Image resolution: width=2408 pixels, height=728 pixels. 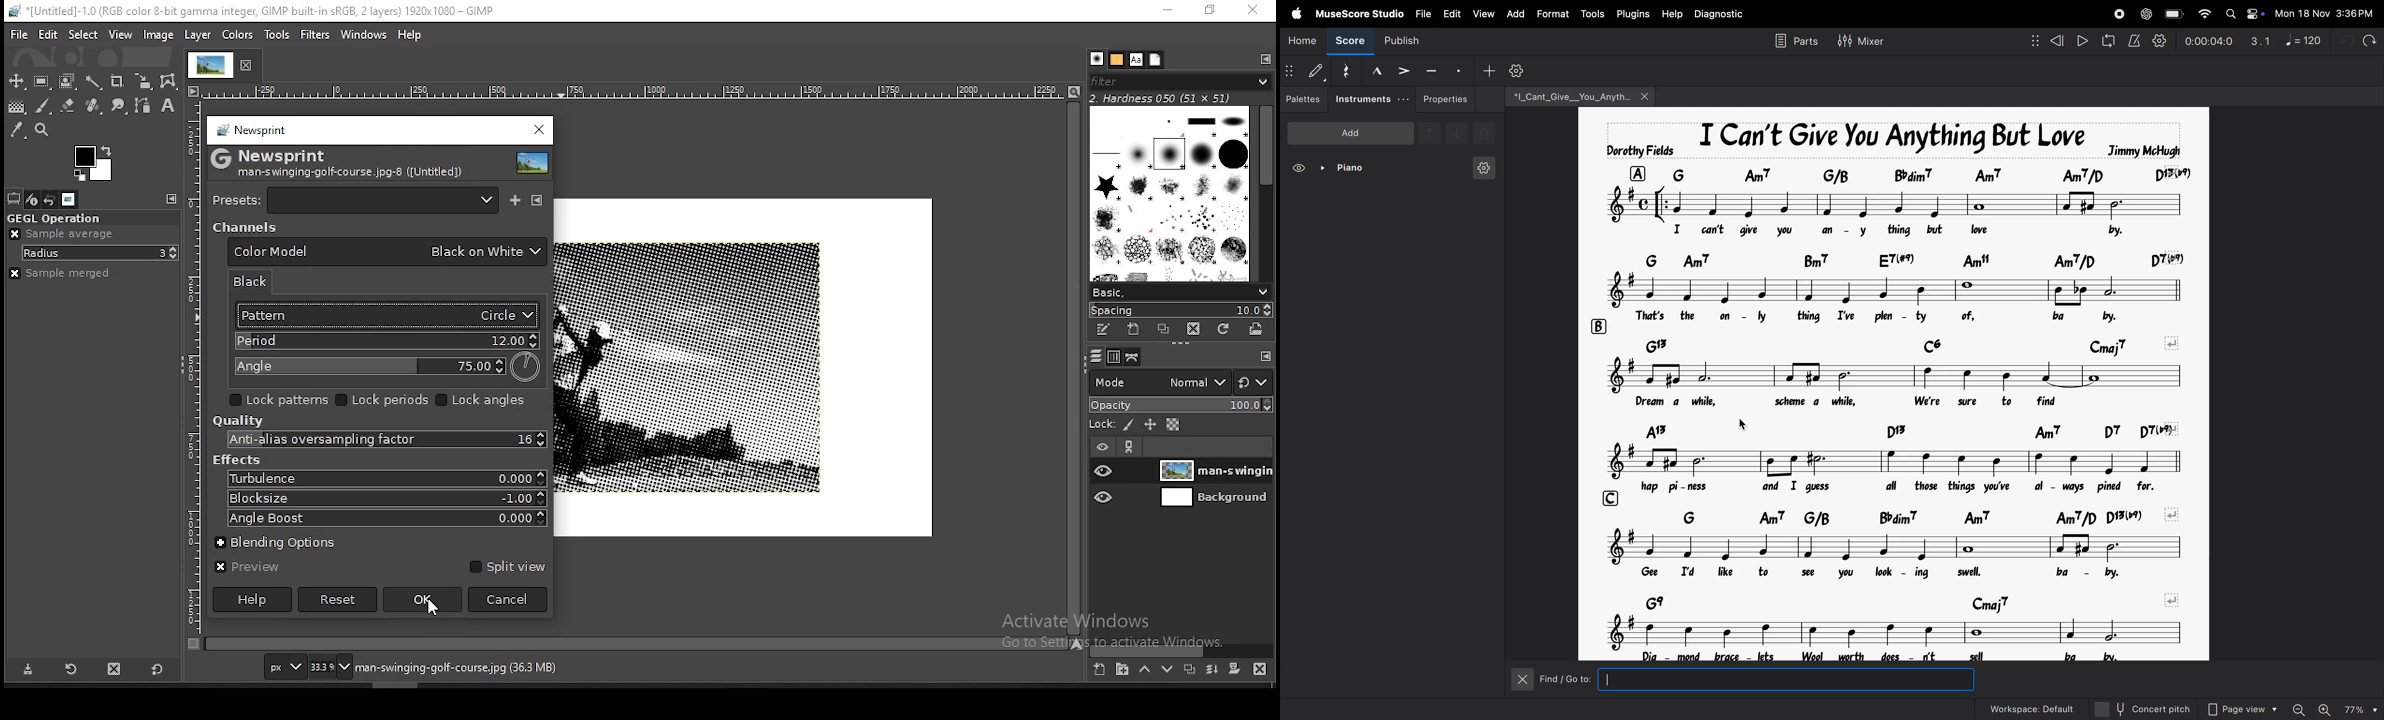 What do you see at coordinates (67, 199) in the screenshot?
I see `images` at bounding box center [67, 199].